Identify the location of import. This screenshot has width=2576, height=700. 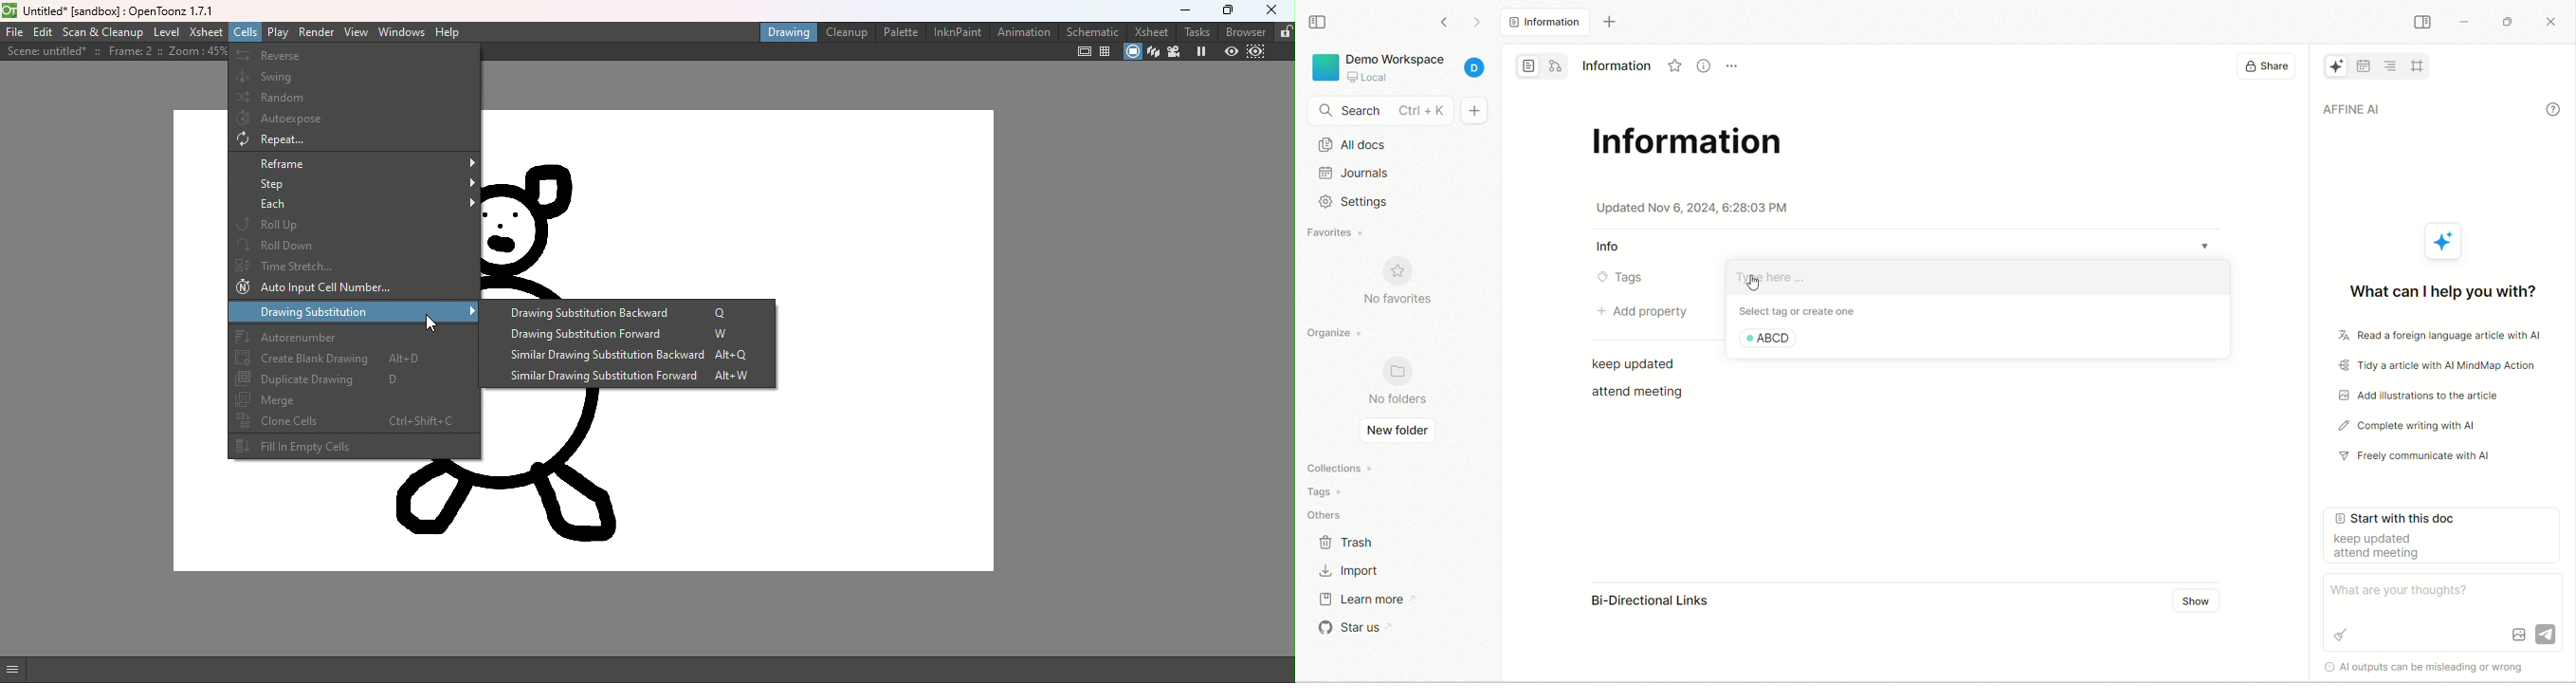
(1355, 569).